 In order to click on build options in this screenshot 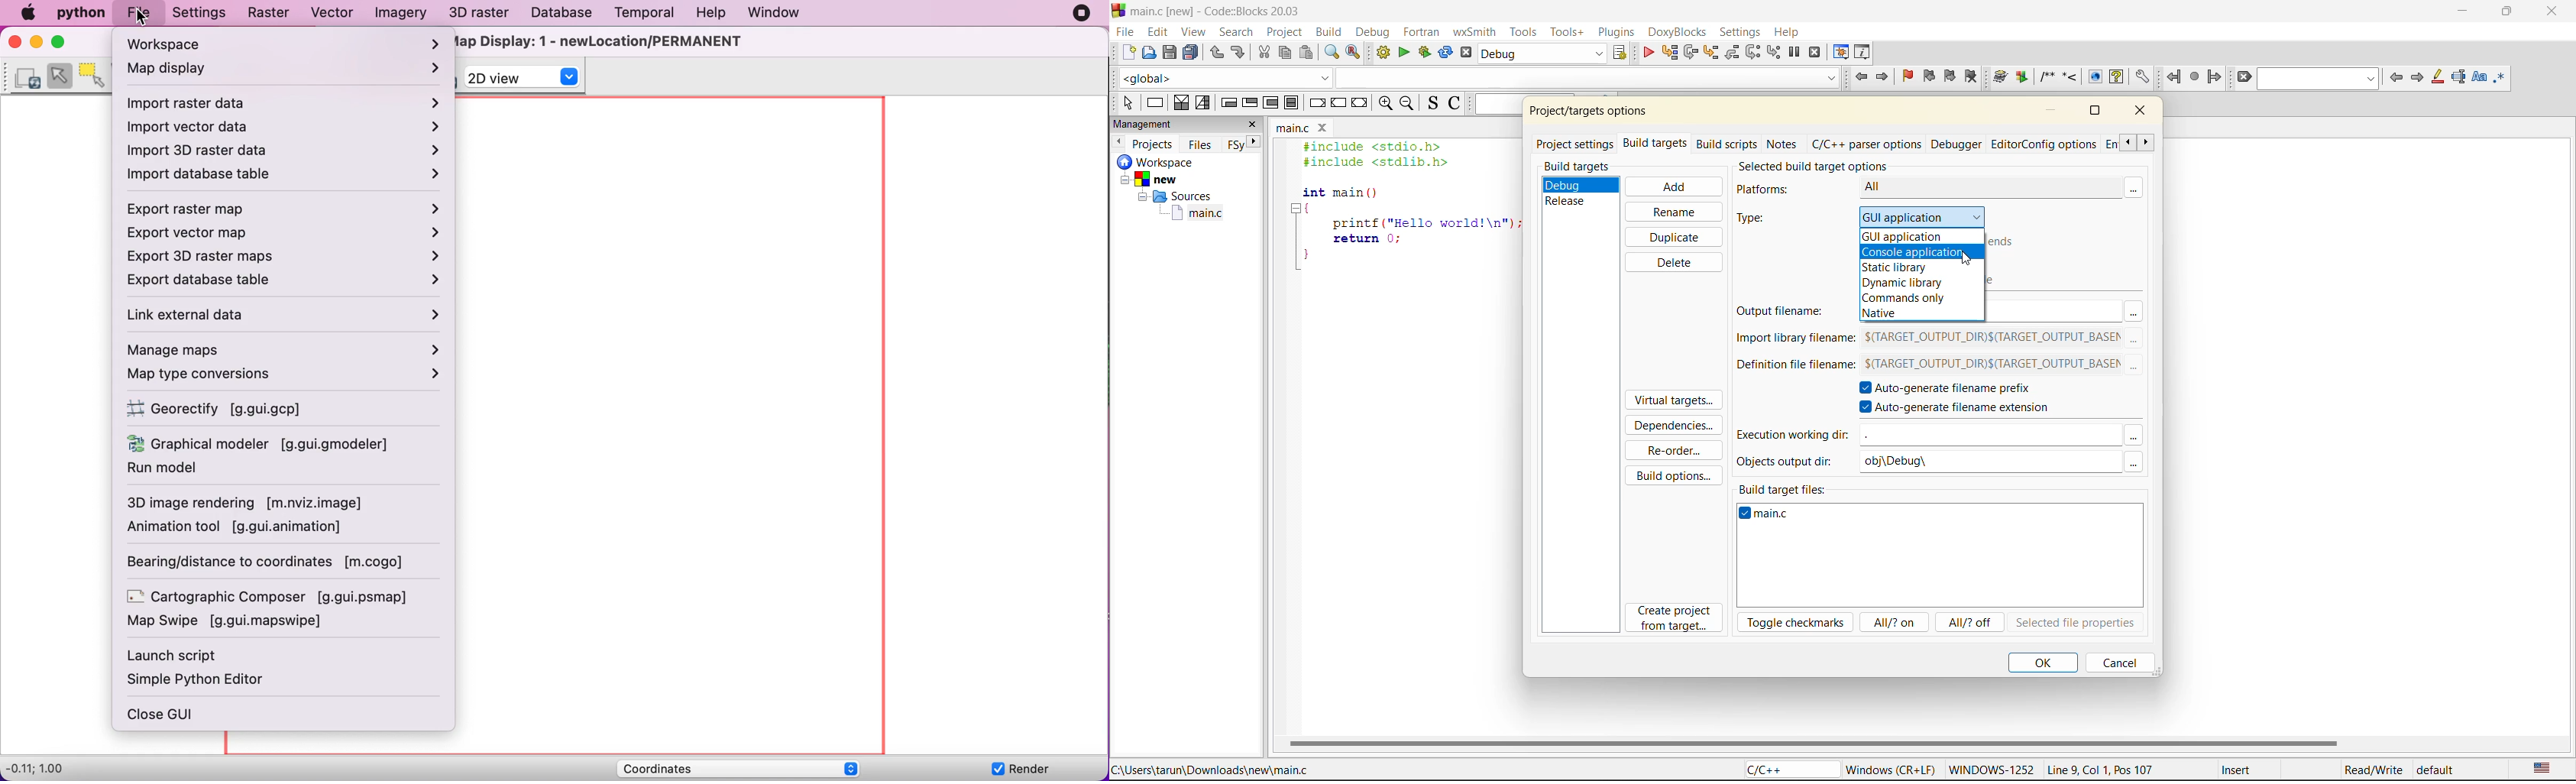, I will do `click(1677, 473)`.